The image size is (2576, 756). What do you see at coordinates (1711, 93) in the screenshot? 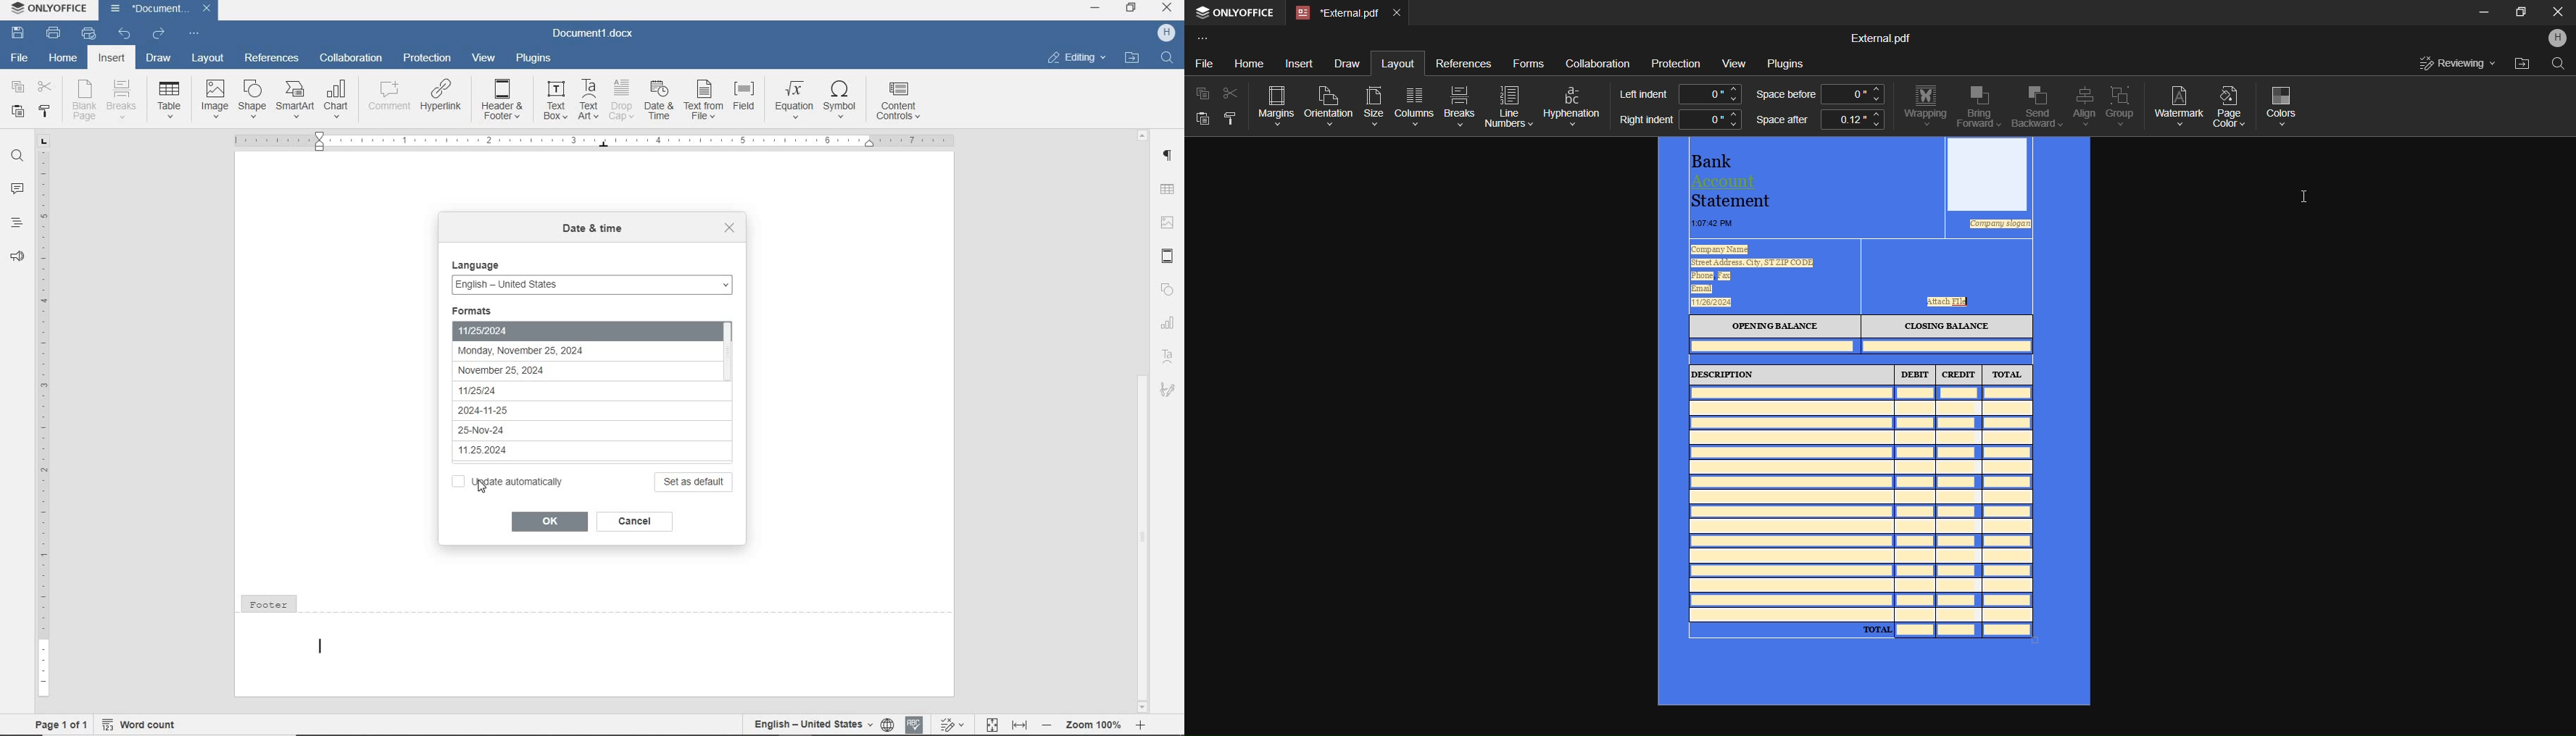
I see `Adjust Left Indent` at bounding box center [1711, 93].